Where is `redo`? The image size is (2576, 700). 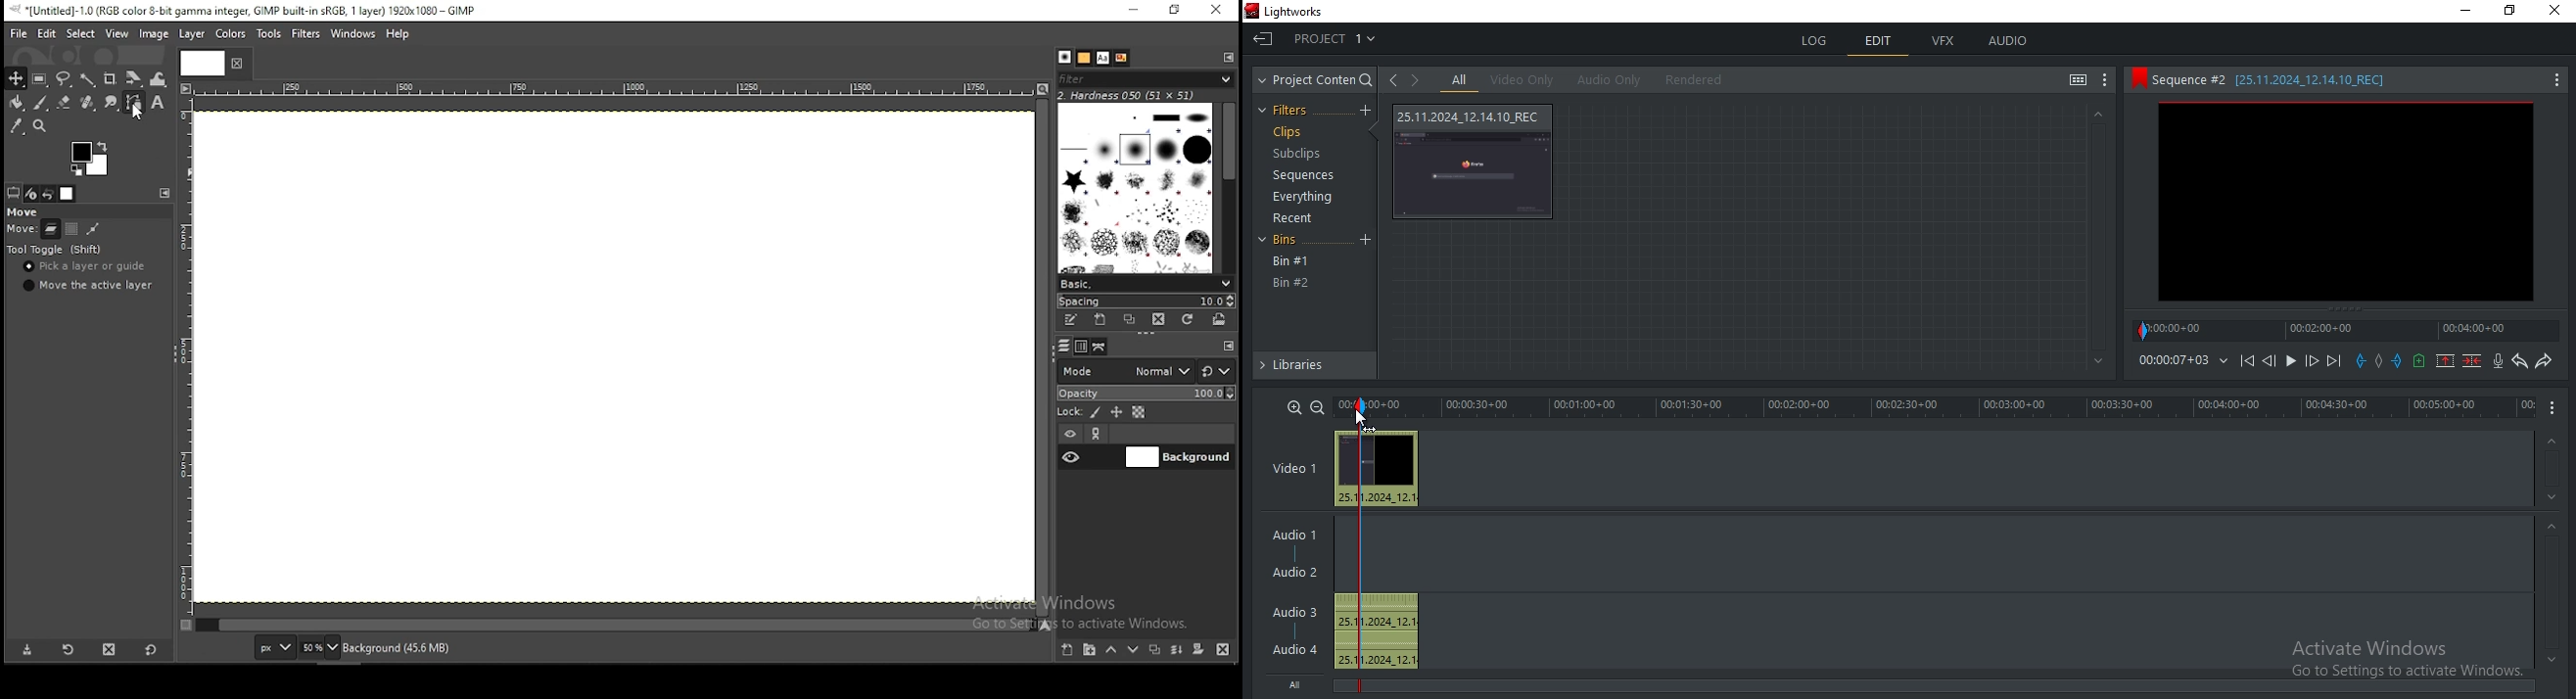
redo is located at coordinates (2544, 362).